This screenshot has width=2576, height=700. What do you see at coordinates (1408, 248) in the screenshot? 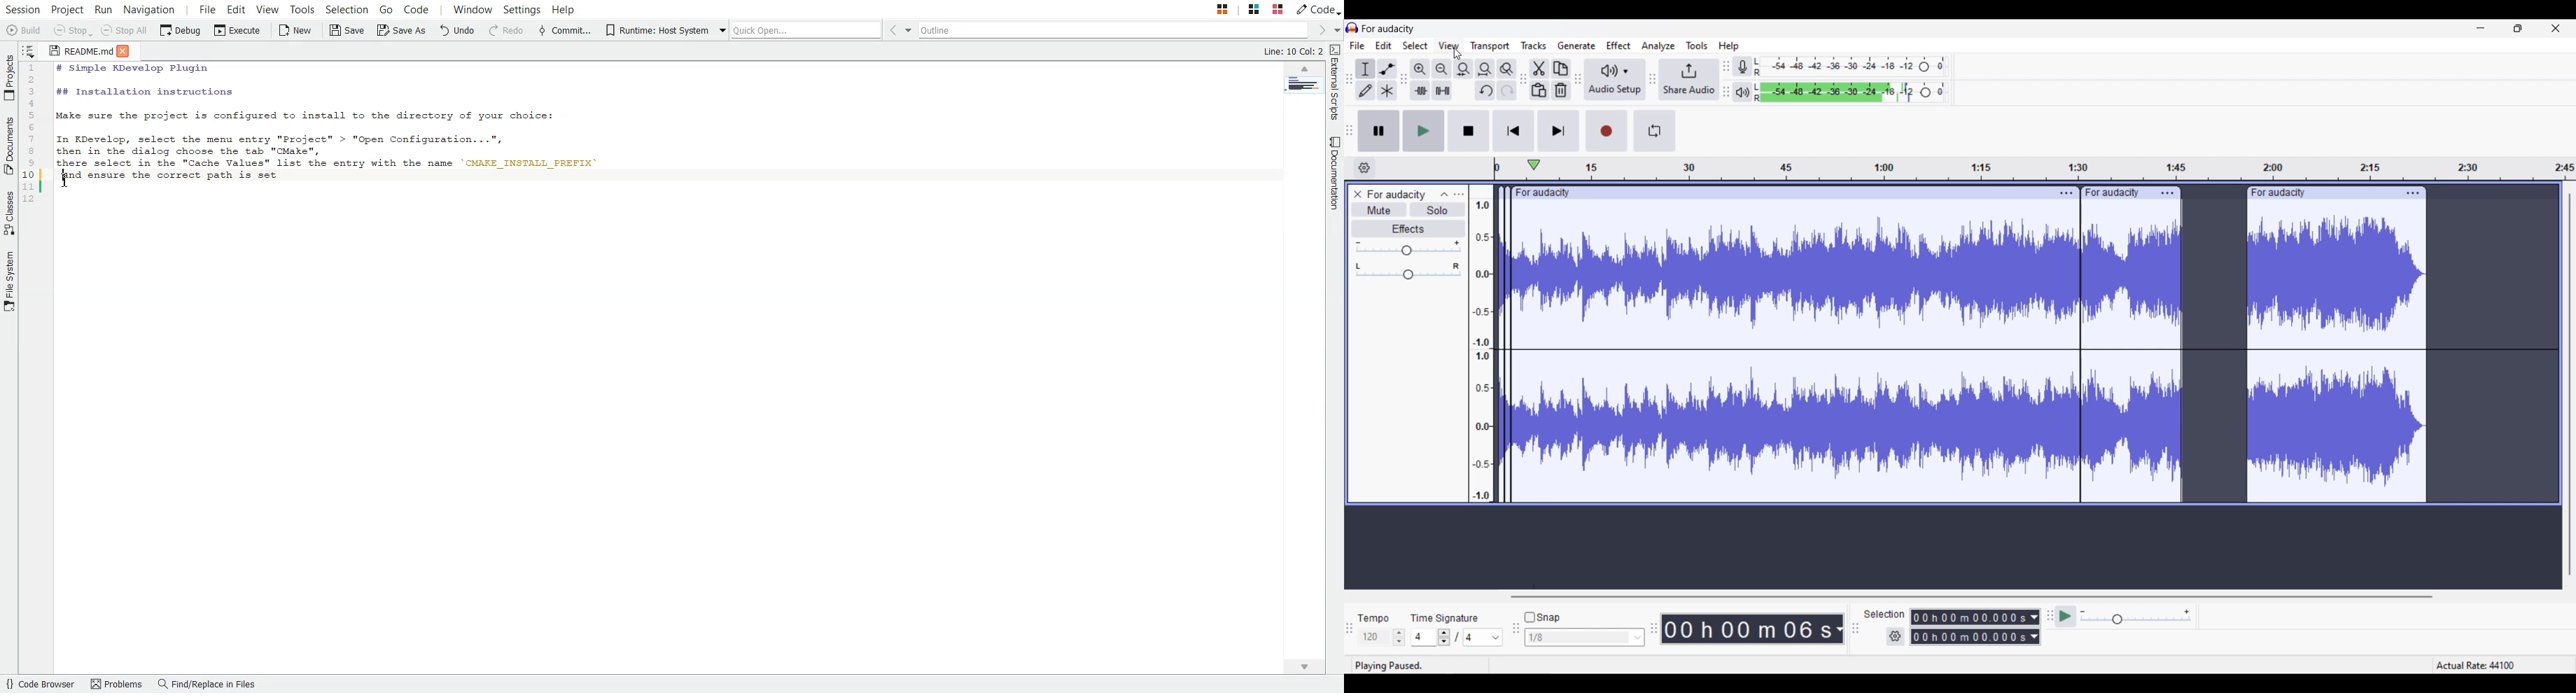
I see `Volume slider` at bounding box center [1408, 248].